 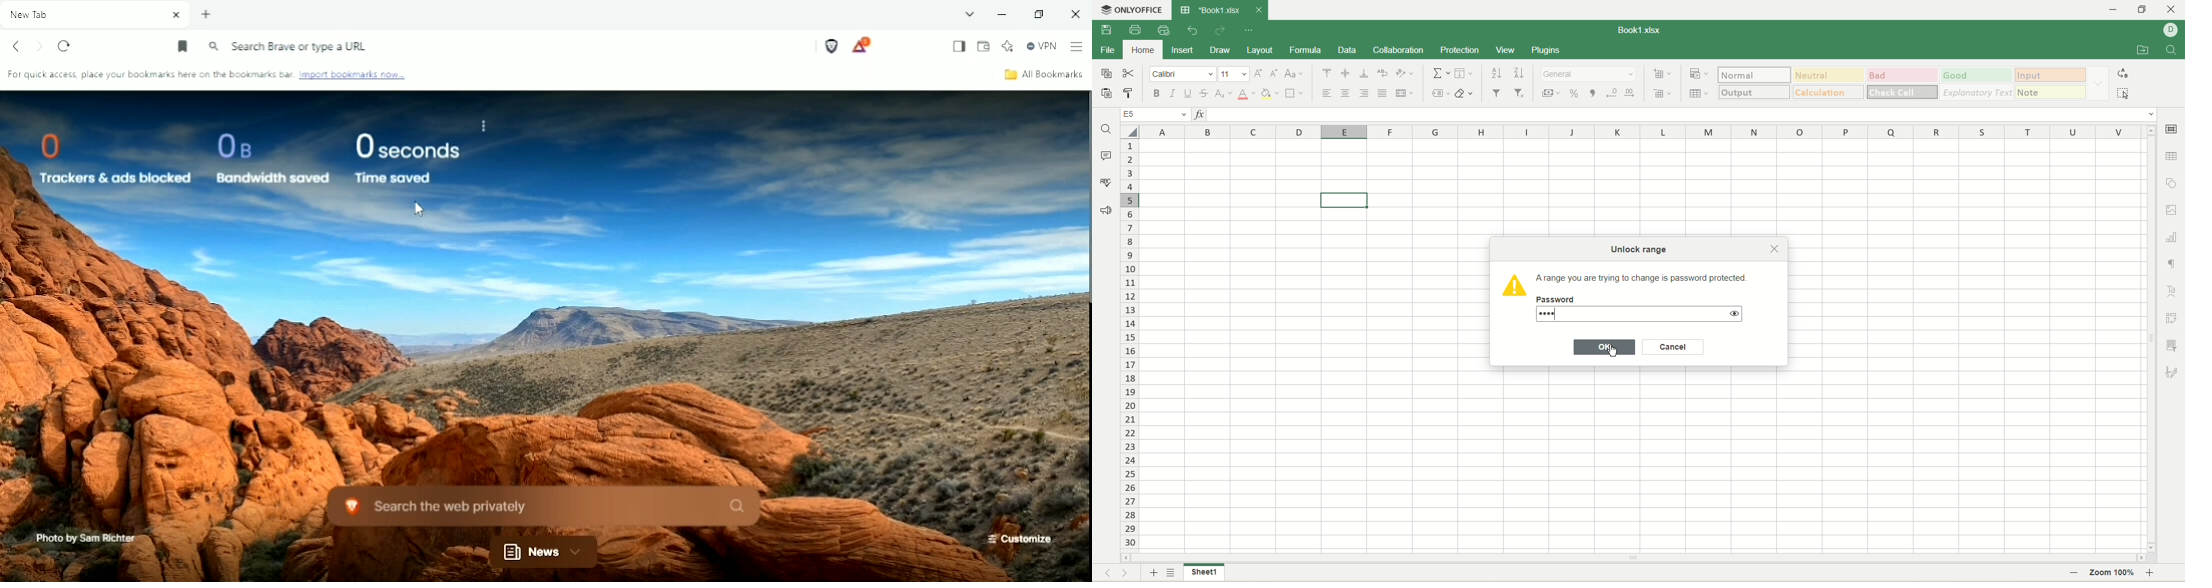 What do you see at coordinates (1347, 50) in the screenshot?
I see `data` at bounding box center [1347, 50].